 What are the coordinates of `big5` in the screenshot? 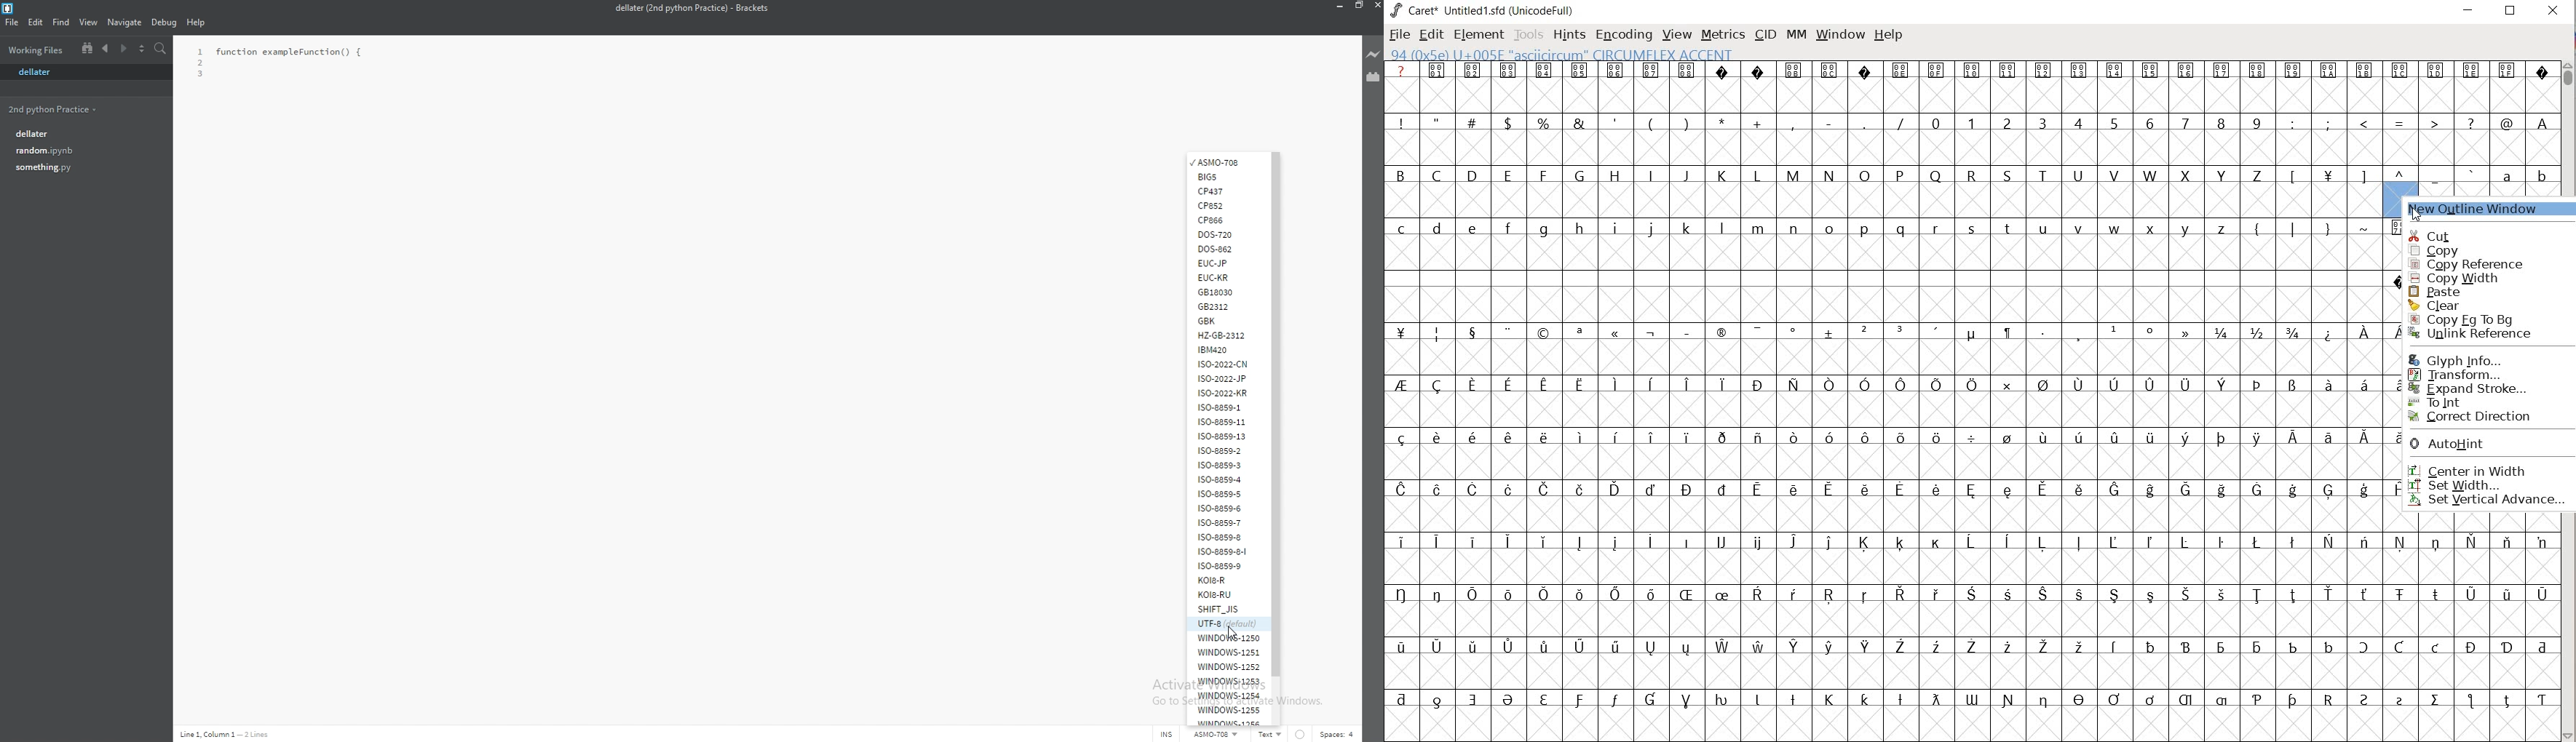 It's located at (1227, 176).